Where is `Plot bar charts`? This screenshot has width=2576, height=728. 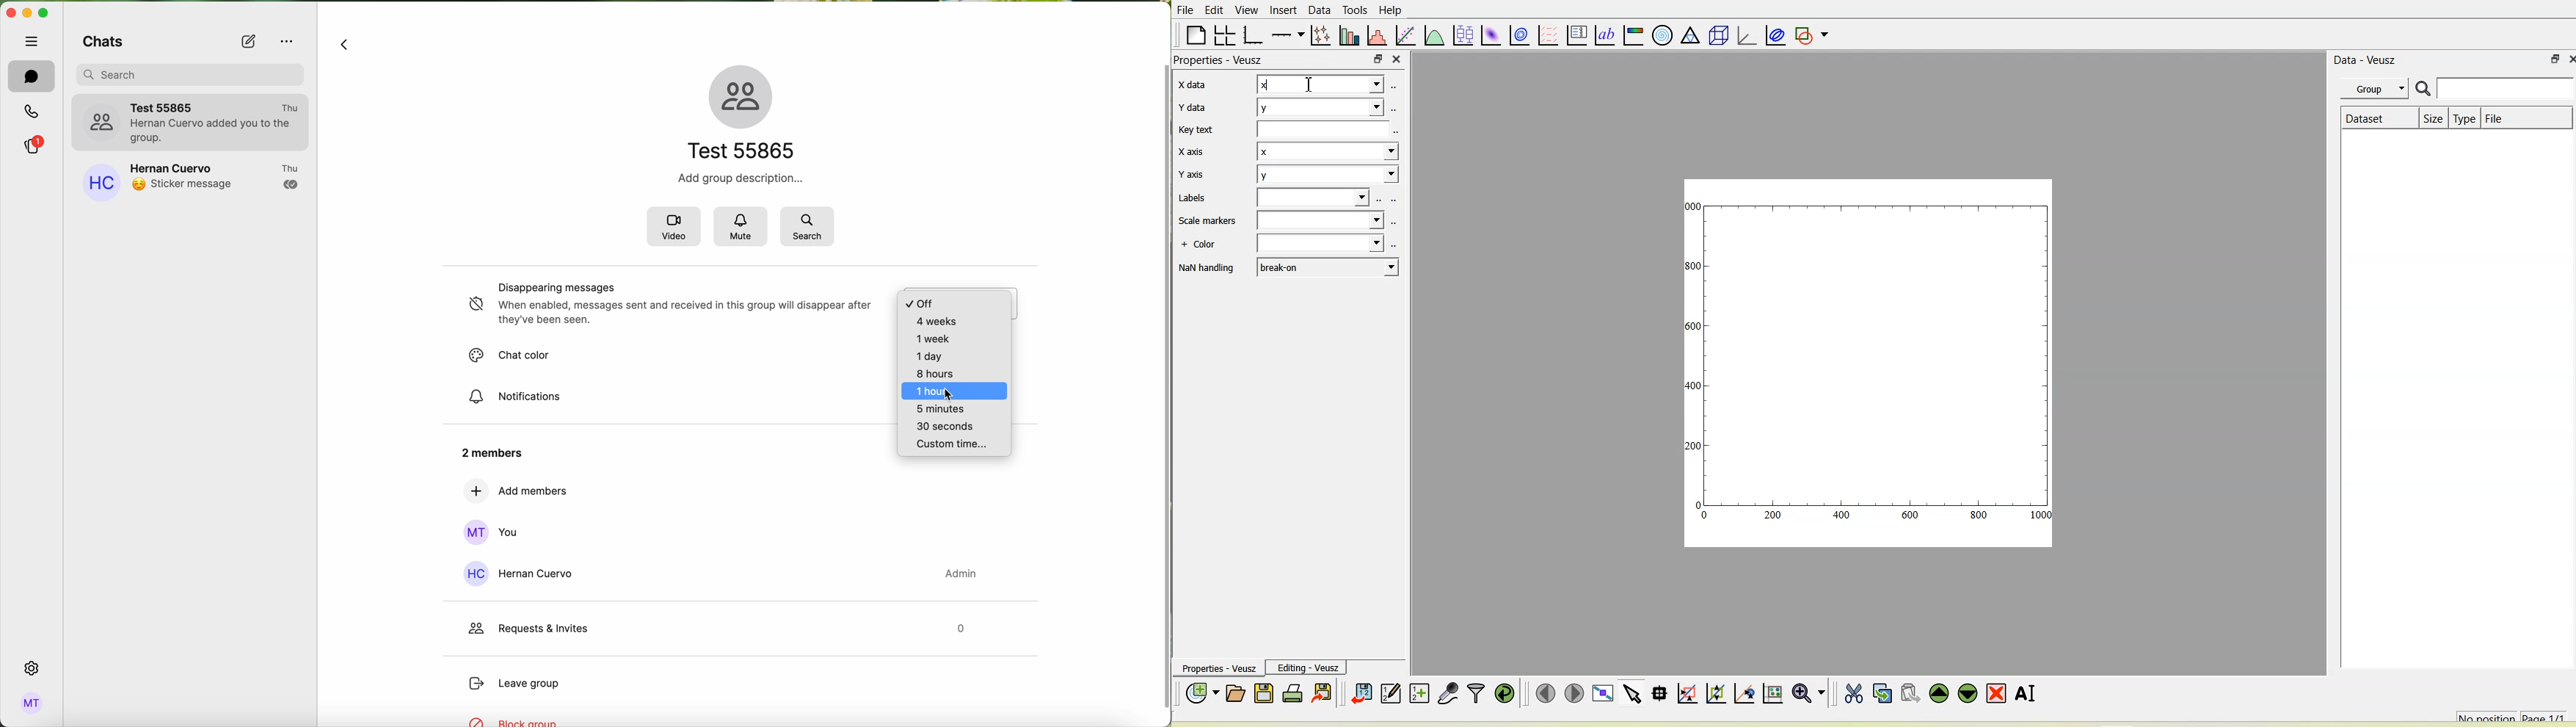
Plot bar charts is located at coordinates (1349, 36).